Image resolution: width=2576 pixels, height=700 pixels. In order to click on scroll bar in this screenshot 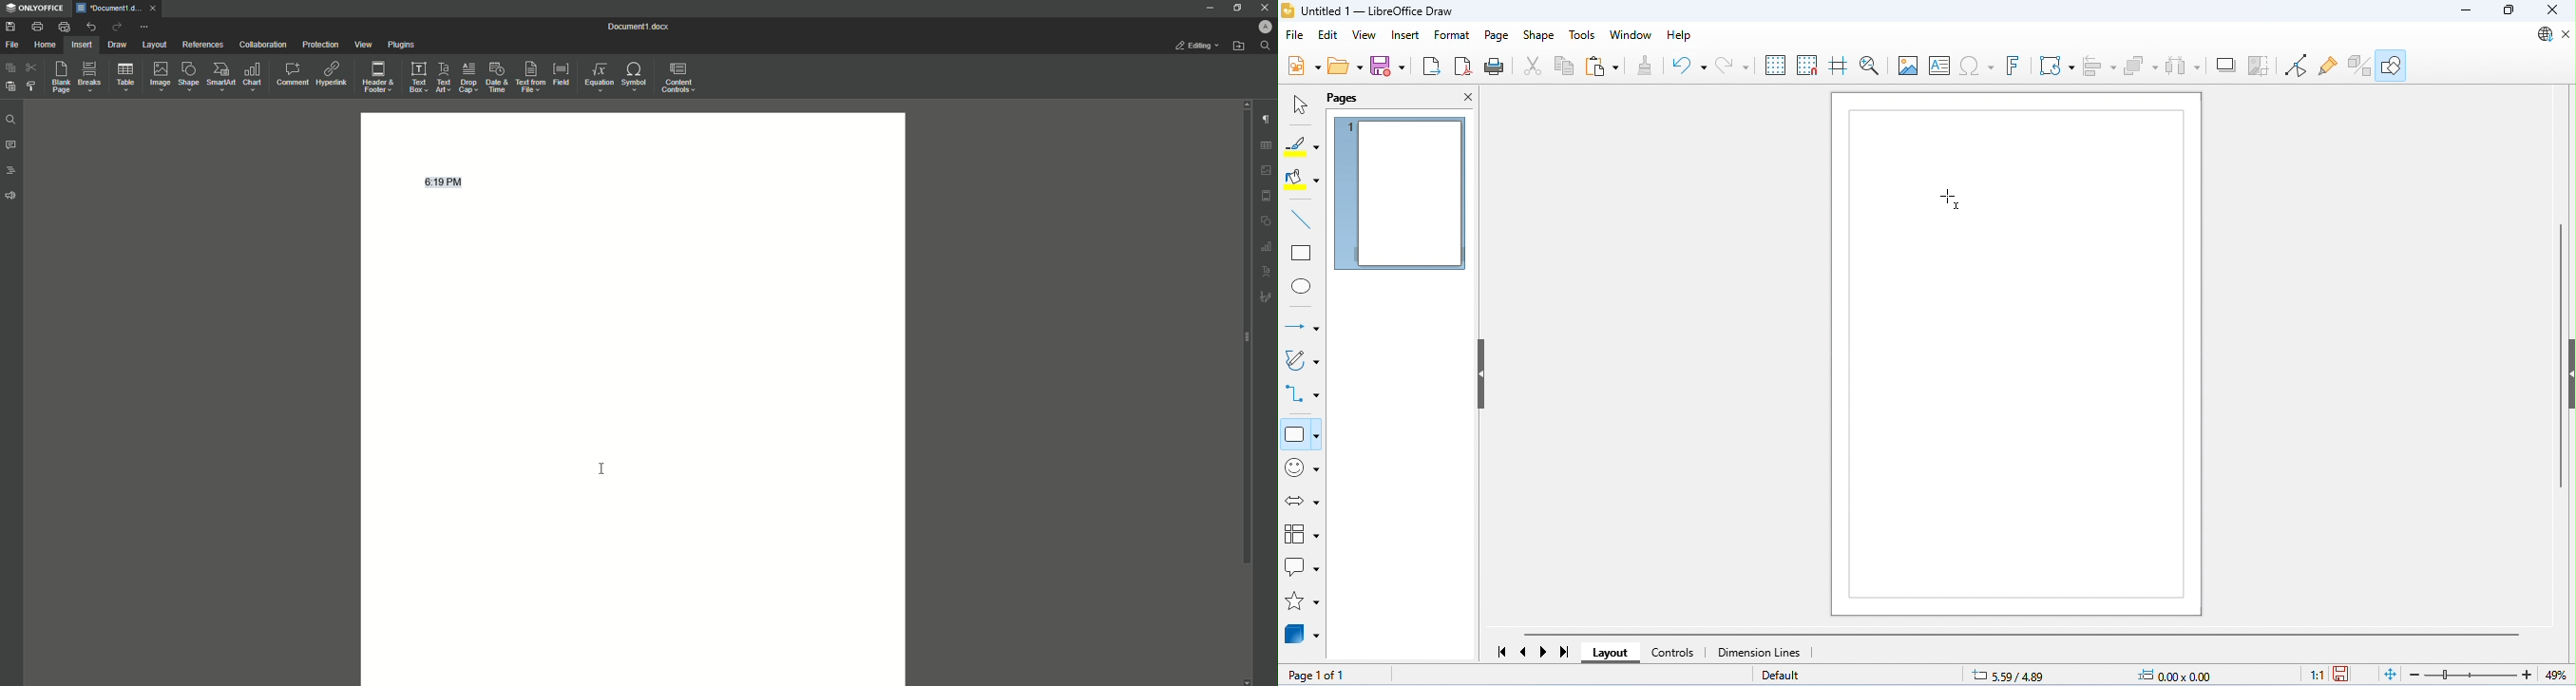, I will do `click(1245, 338)`.